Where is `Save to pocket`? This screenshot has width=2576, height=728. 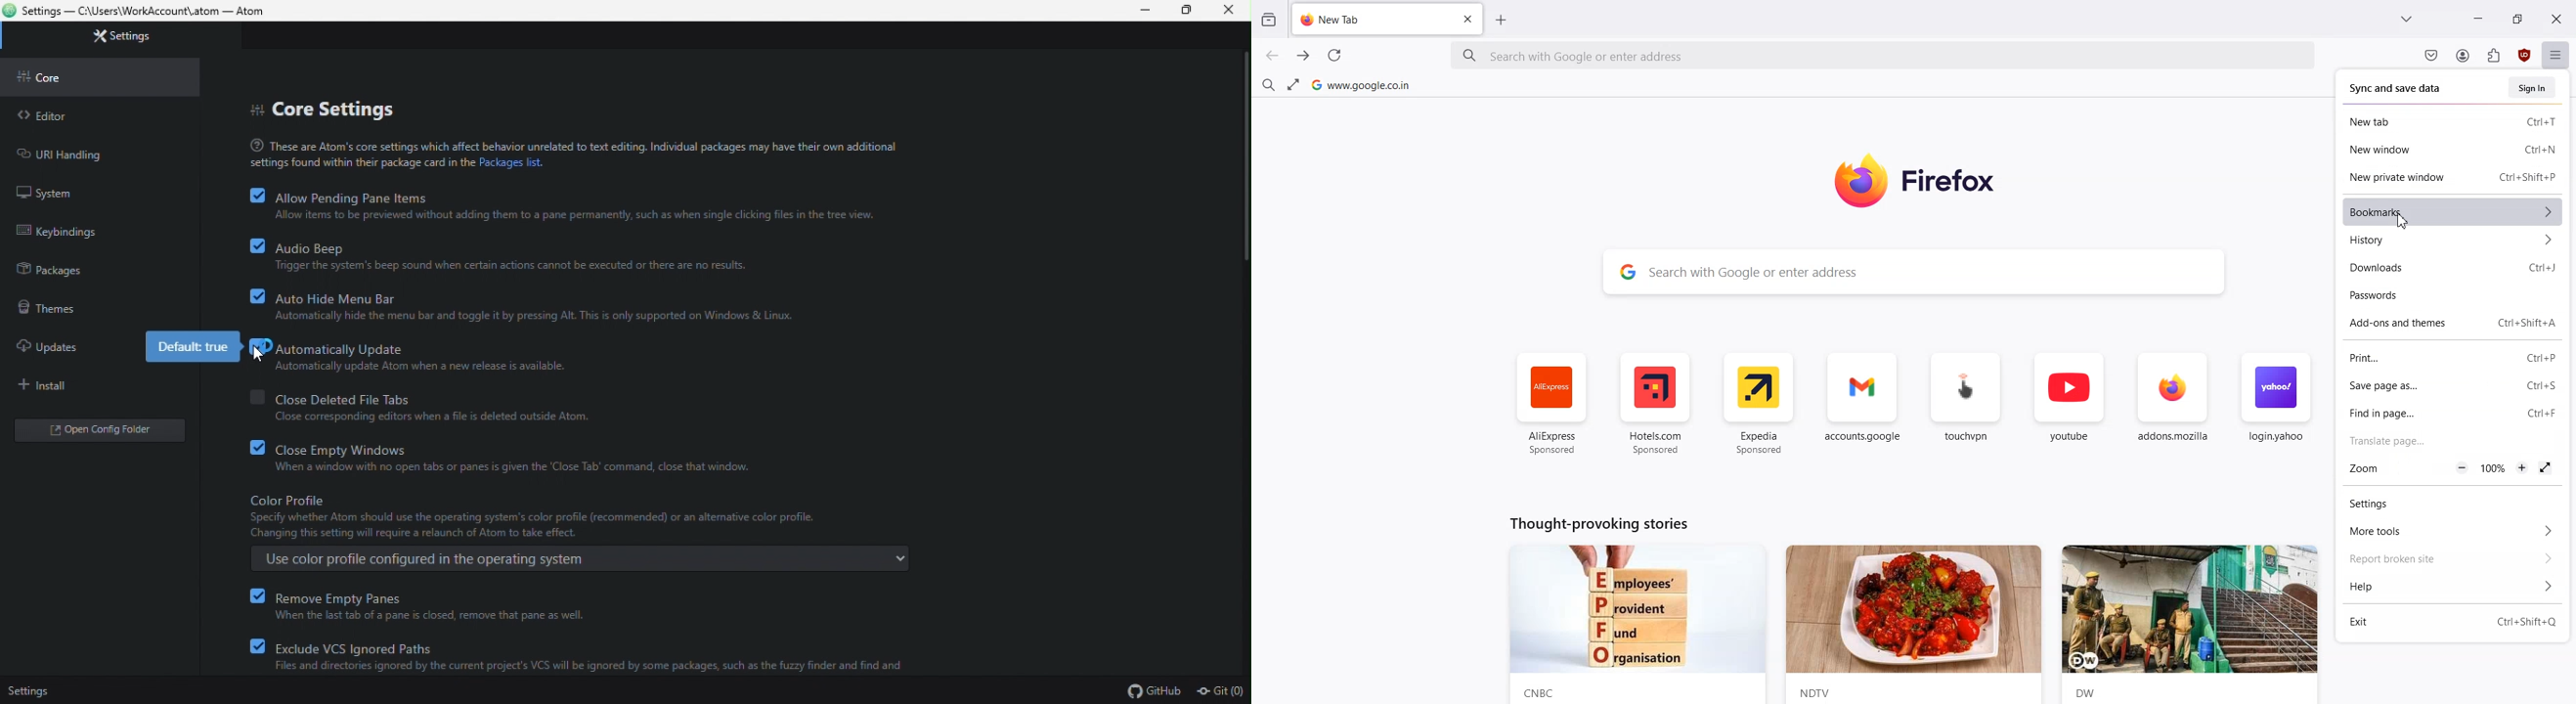 Save to pocket is located at coordinates (2431, 57).